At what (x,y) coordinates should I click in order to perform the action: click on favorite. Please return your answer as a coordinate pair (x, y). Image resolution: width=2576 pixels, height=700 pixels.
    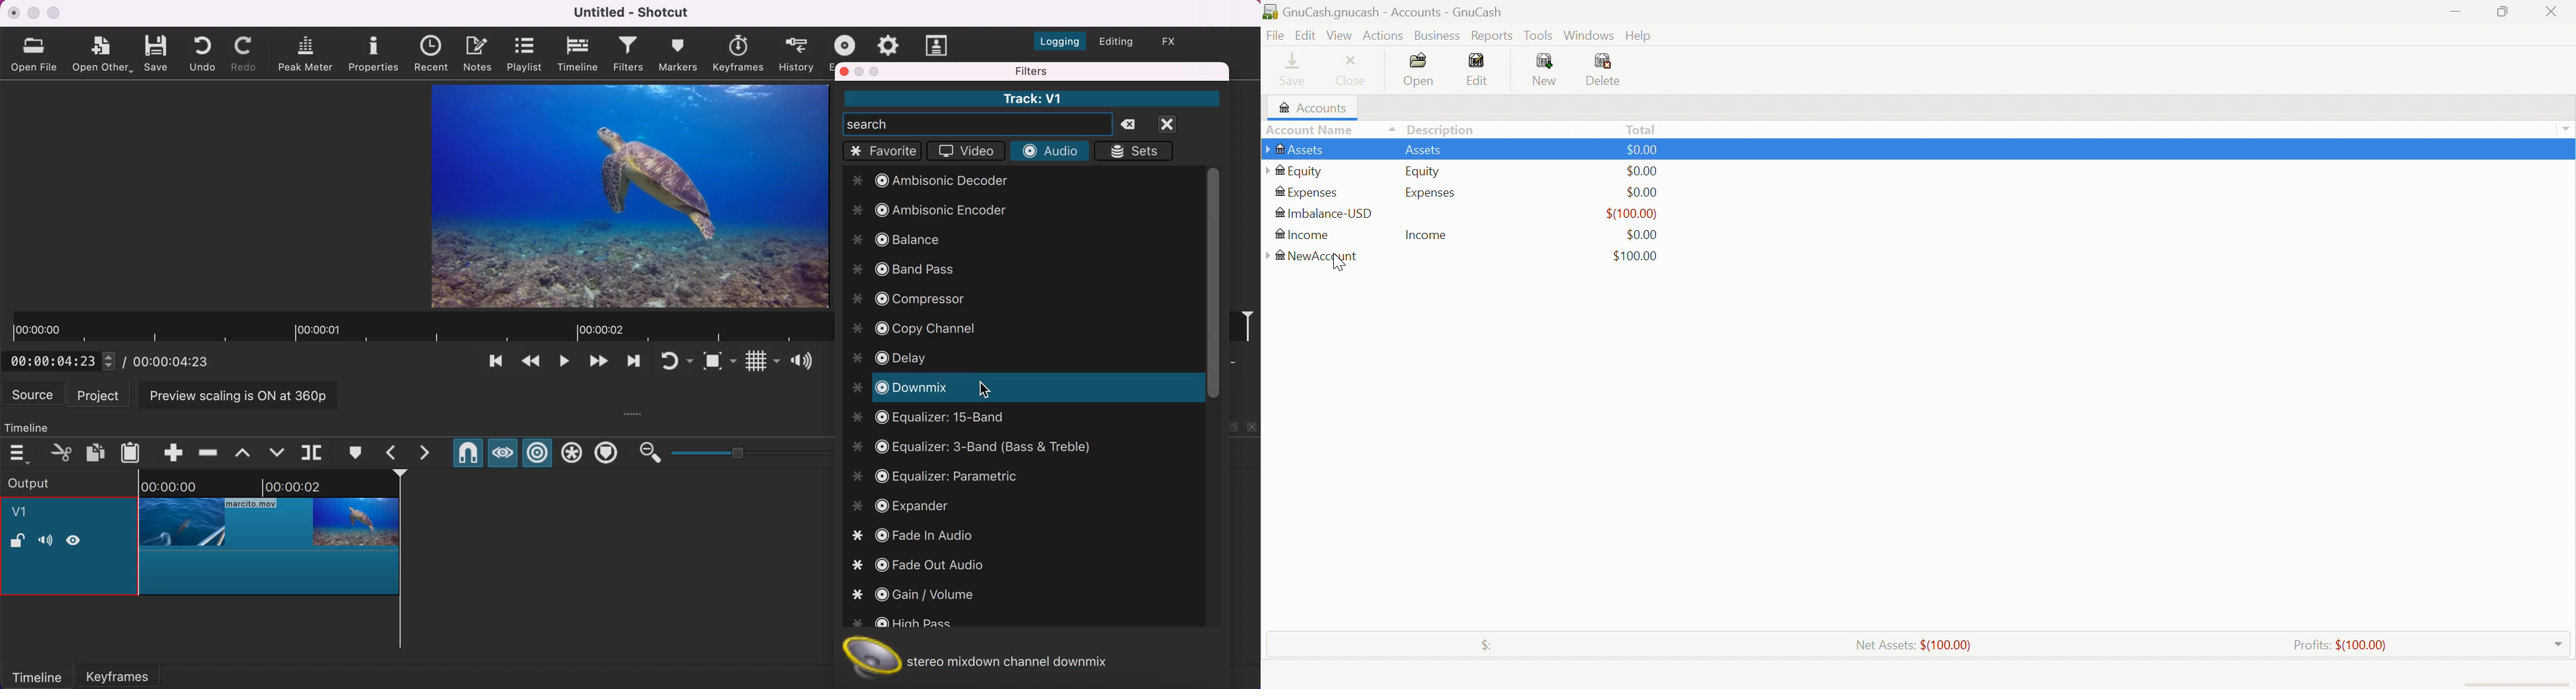
    Looking at the image, I should click on (883, 151).